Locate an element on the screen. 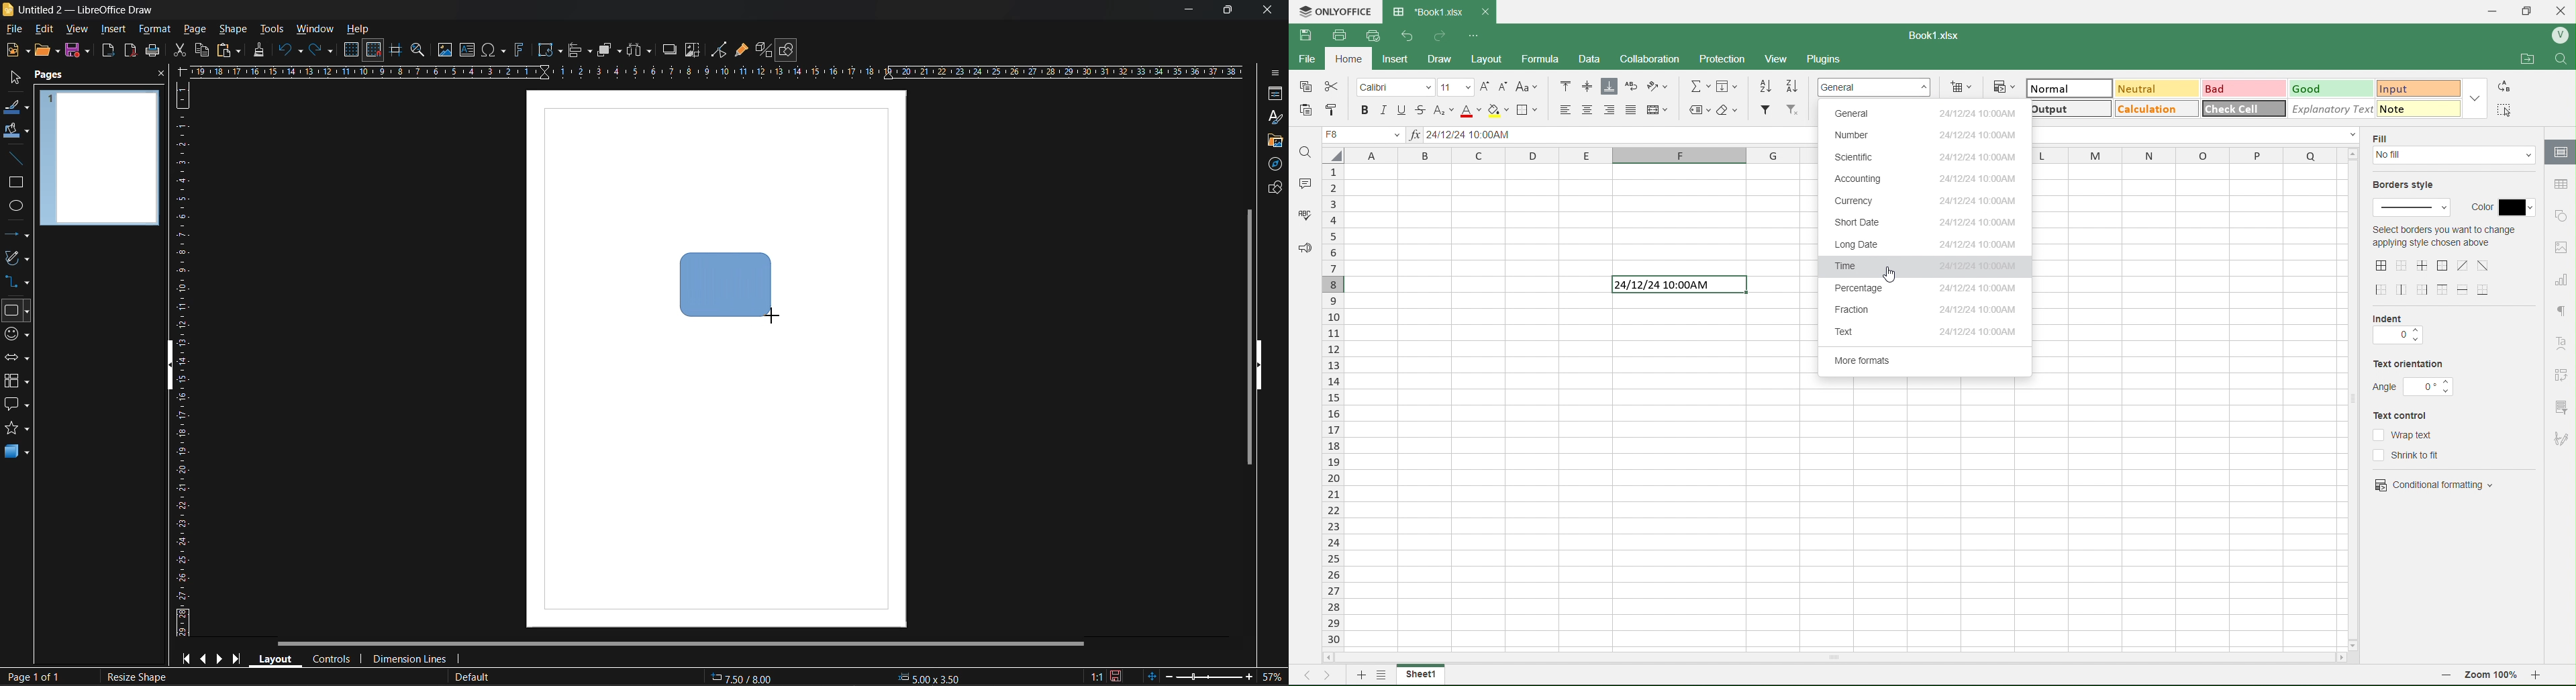 The image size is (2576, 700). shrink to fit is located at coordinates (2414, 455).